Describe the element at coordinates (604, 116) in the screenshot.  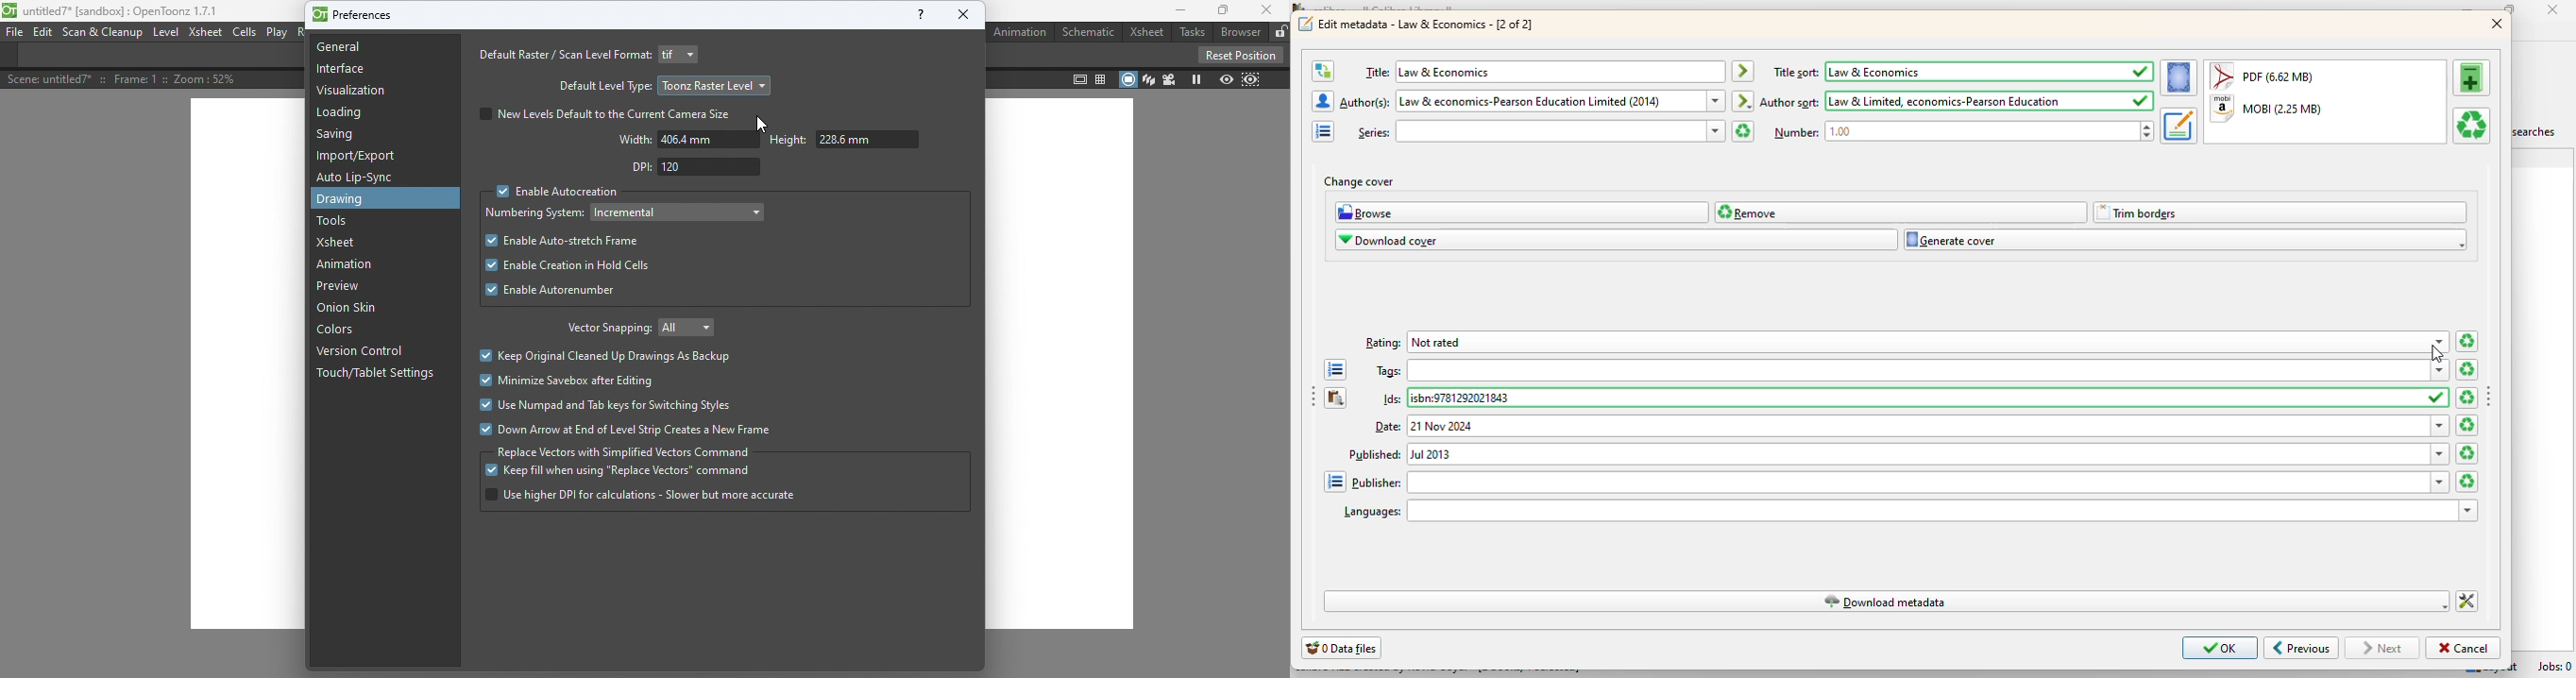
I see `New levels default to the current camera size` at that location.